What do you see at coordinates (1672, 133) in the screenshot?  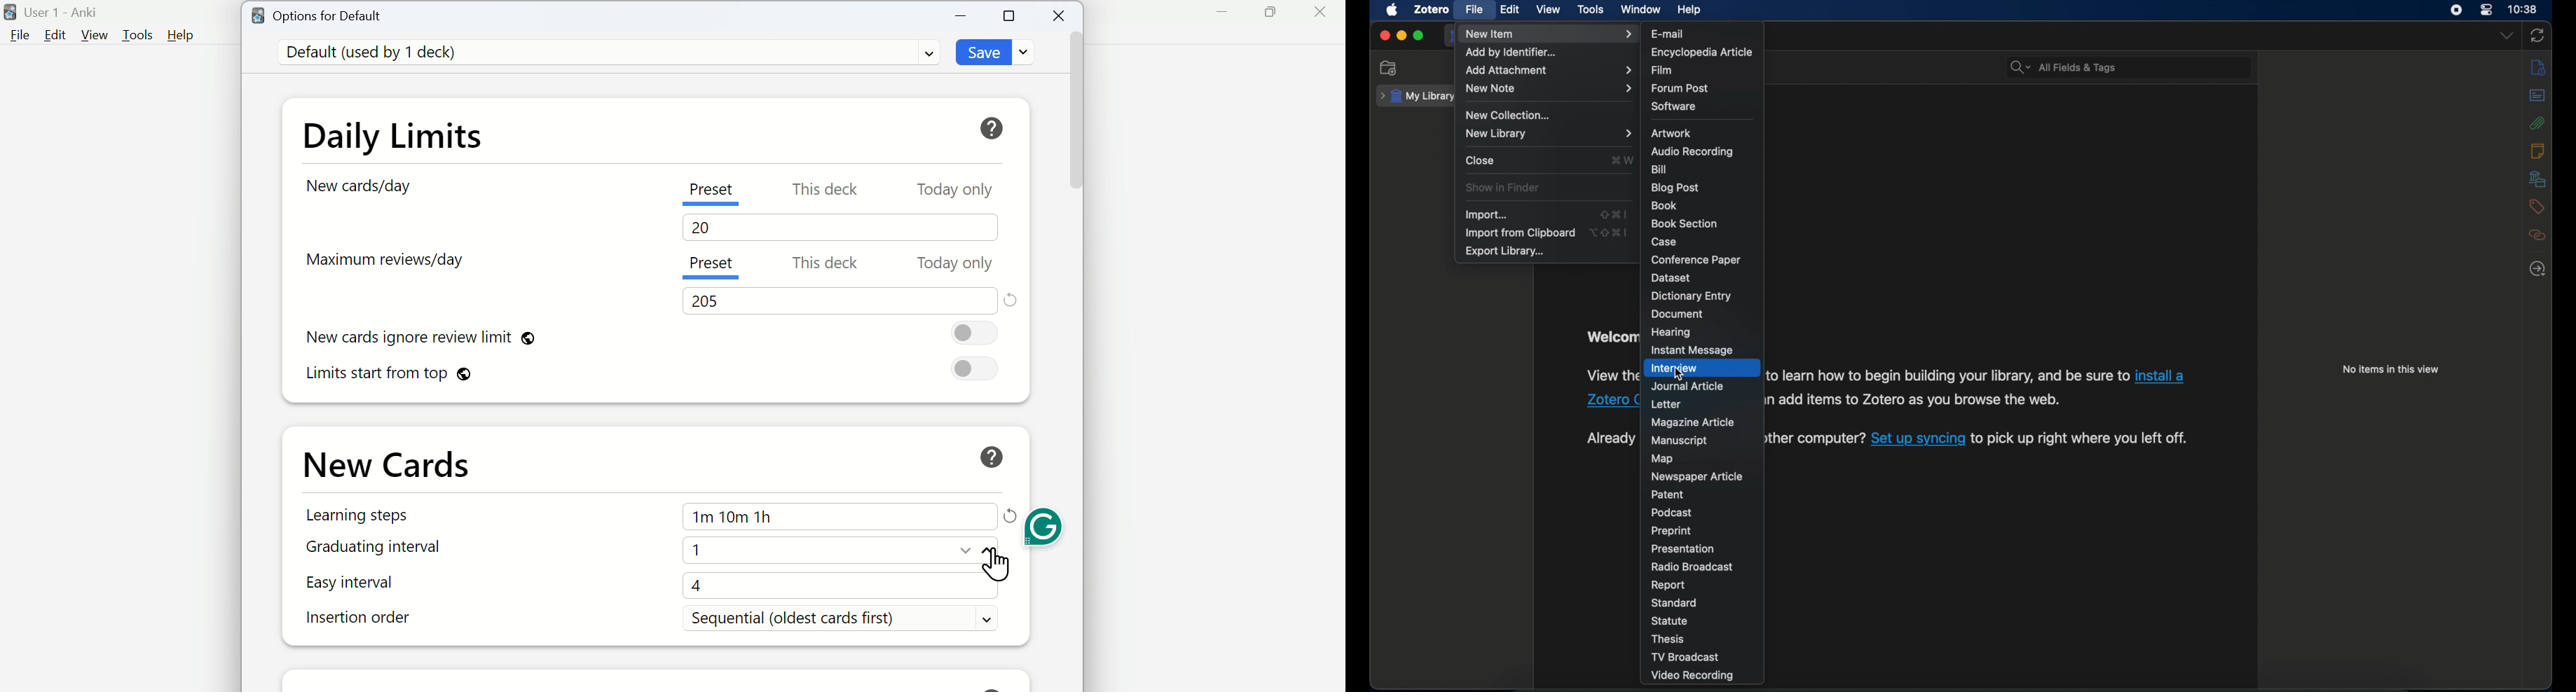 I see `artwork` at bounding box center [1672, 133].